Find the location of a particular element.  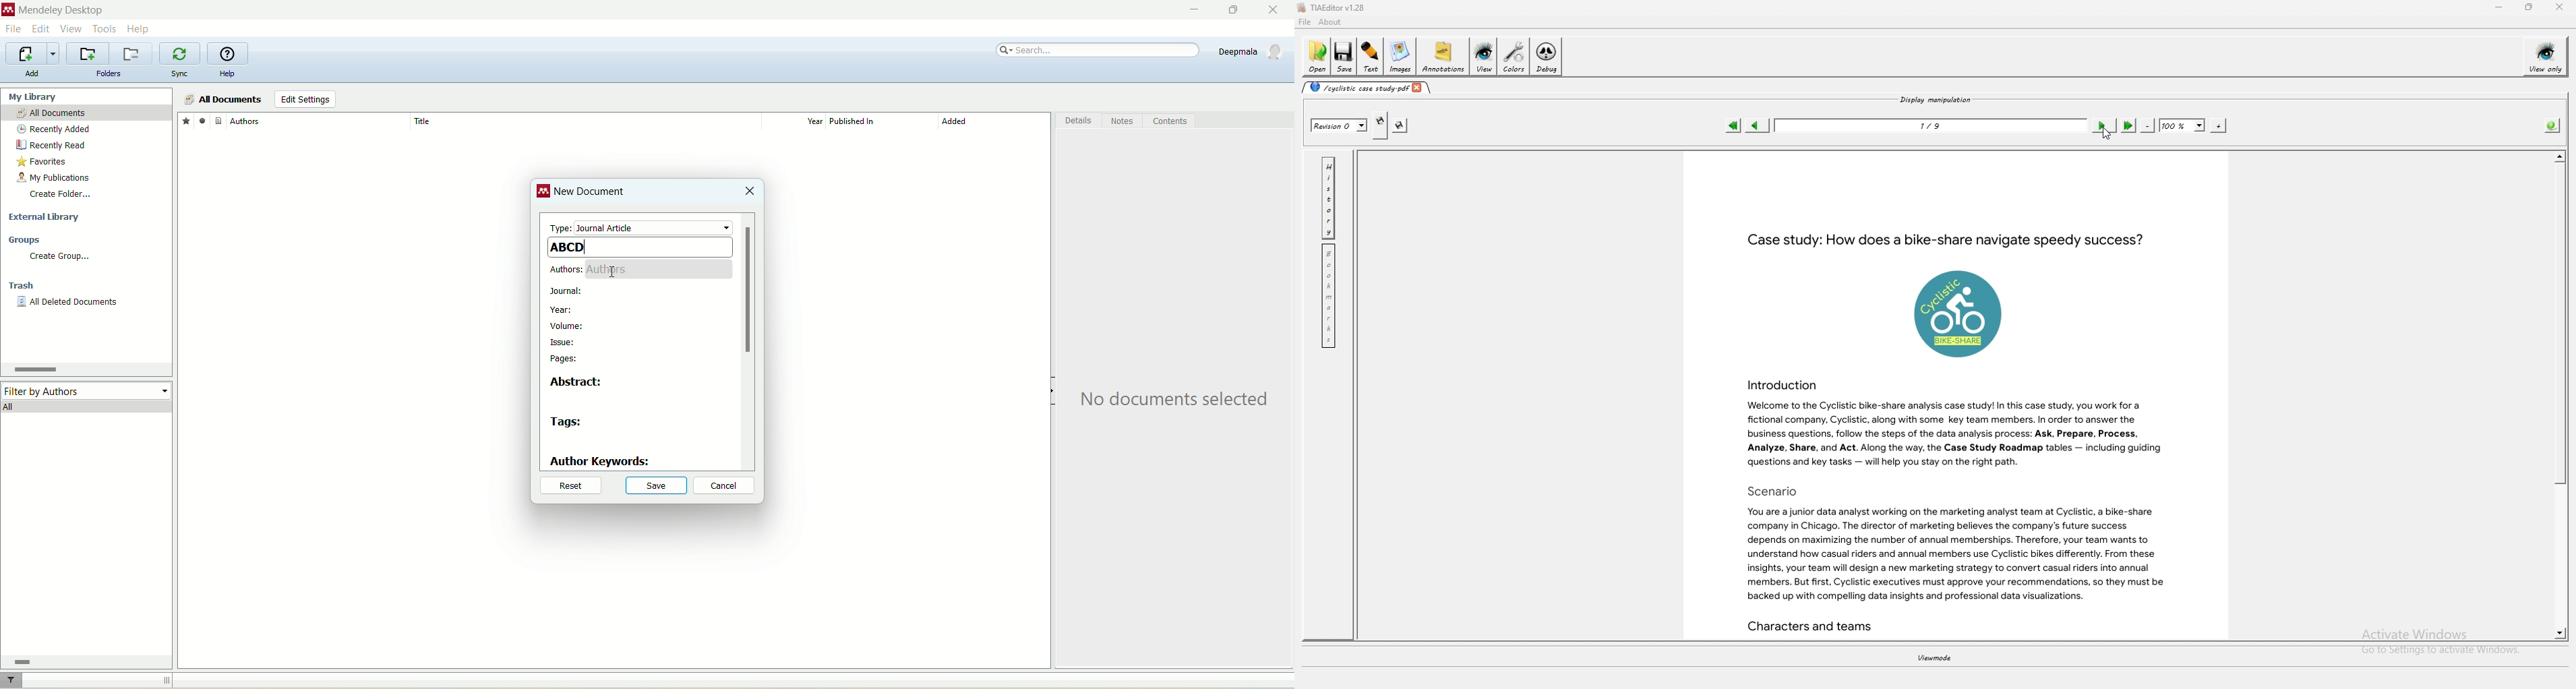

display manipulation is located at coordinates (1935, 99).